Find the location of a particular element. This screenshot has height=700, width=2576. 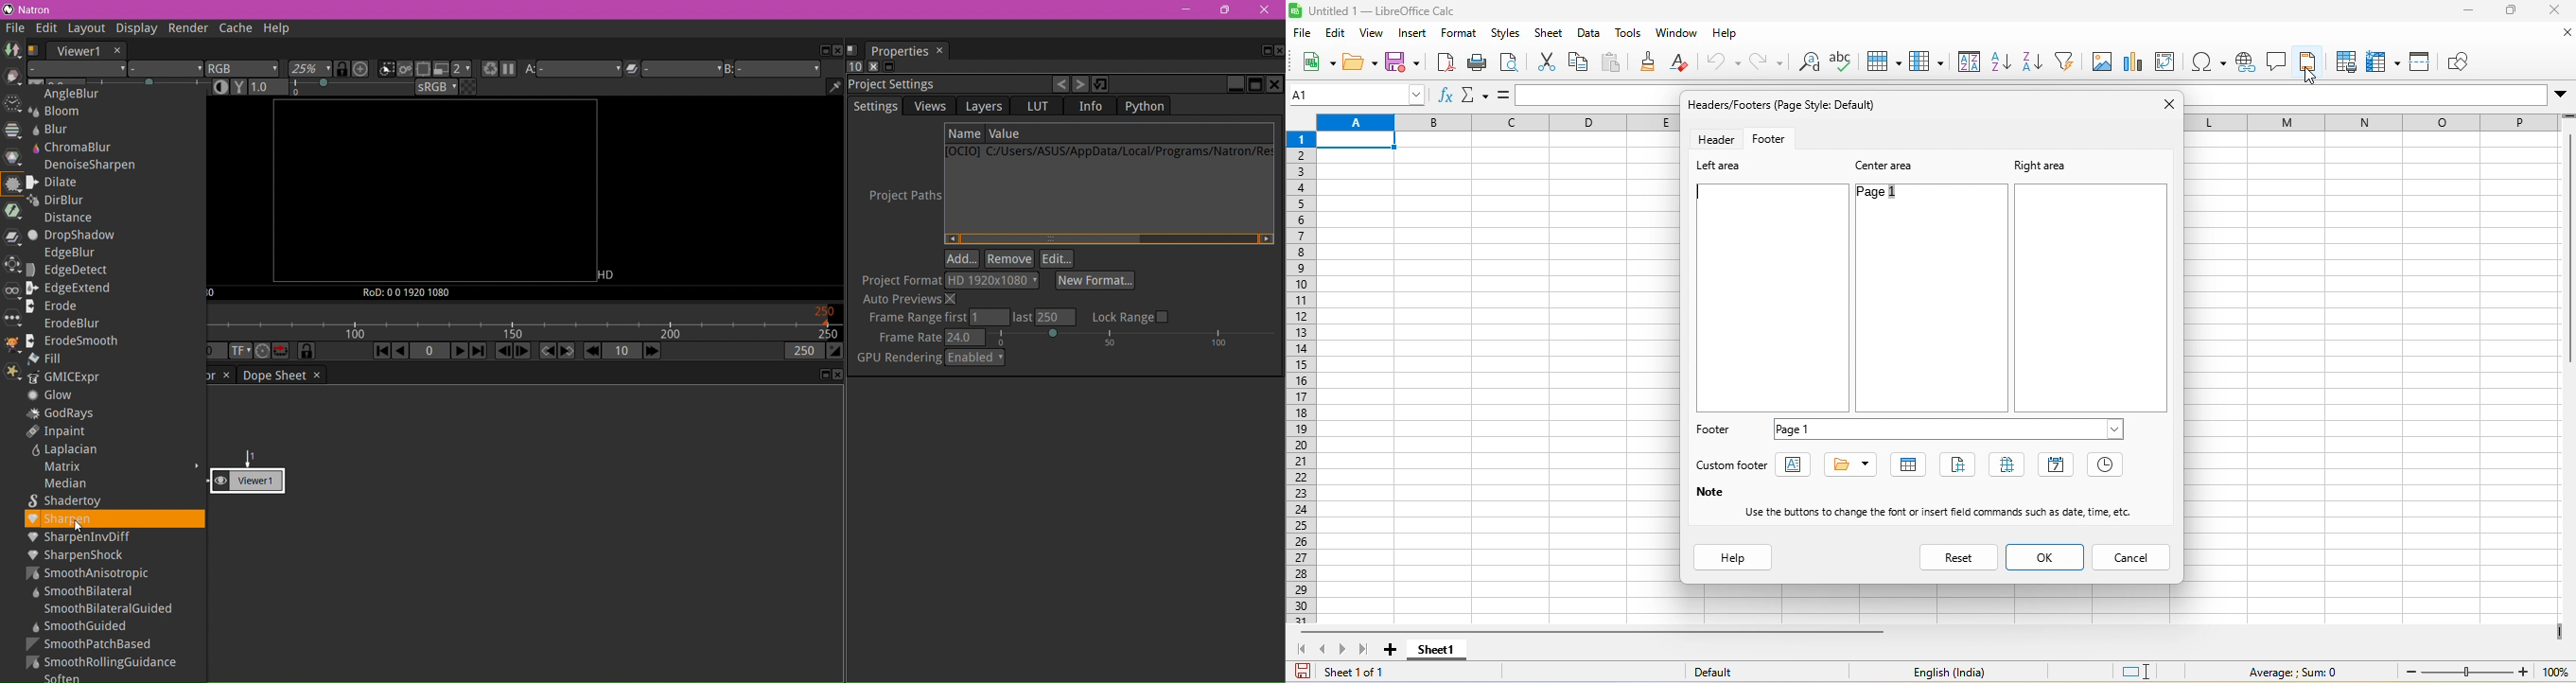

File is located at coordinates (15, 29).